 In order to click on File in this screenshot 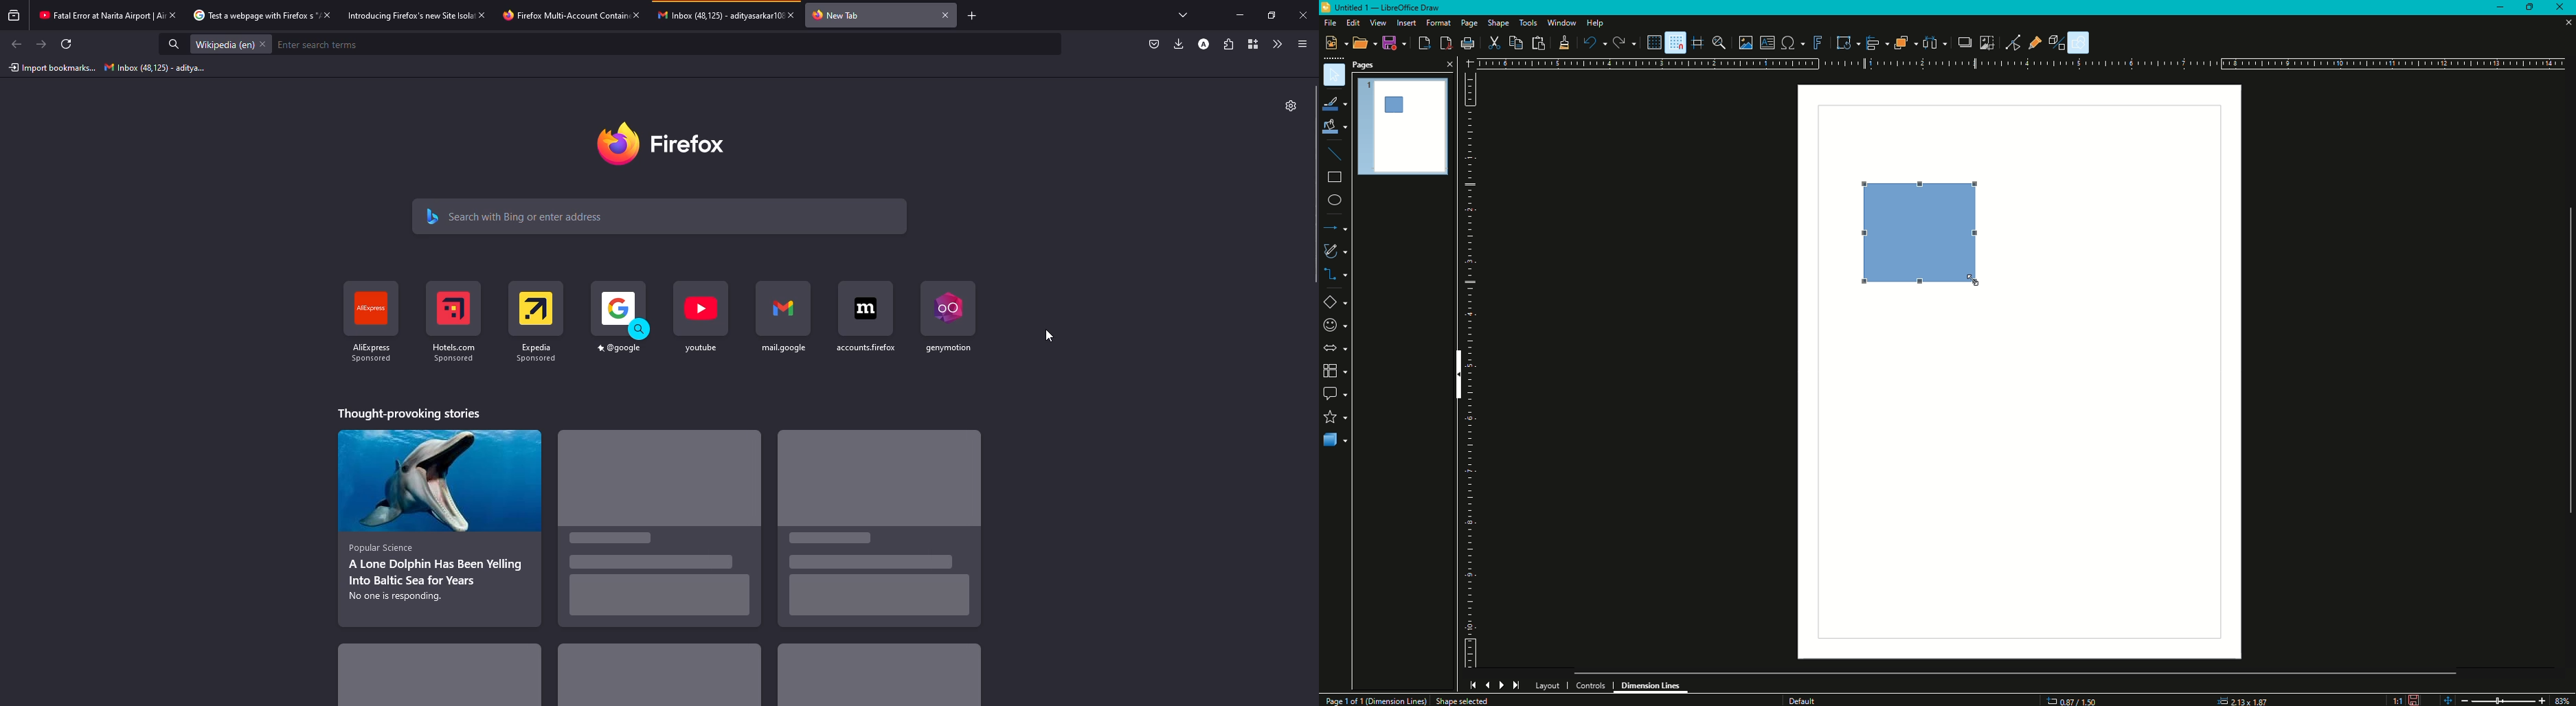, I will do `click(1329, 23)`.